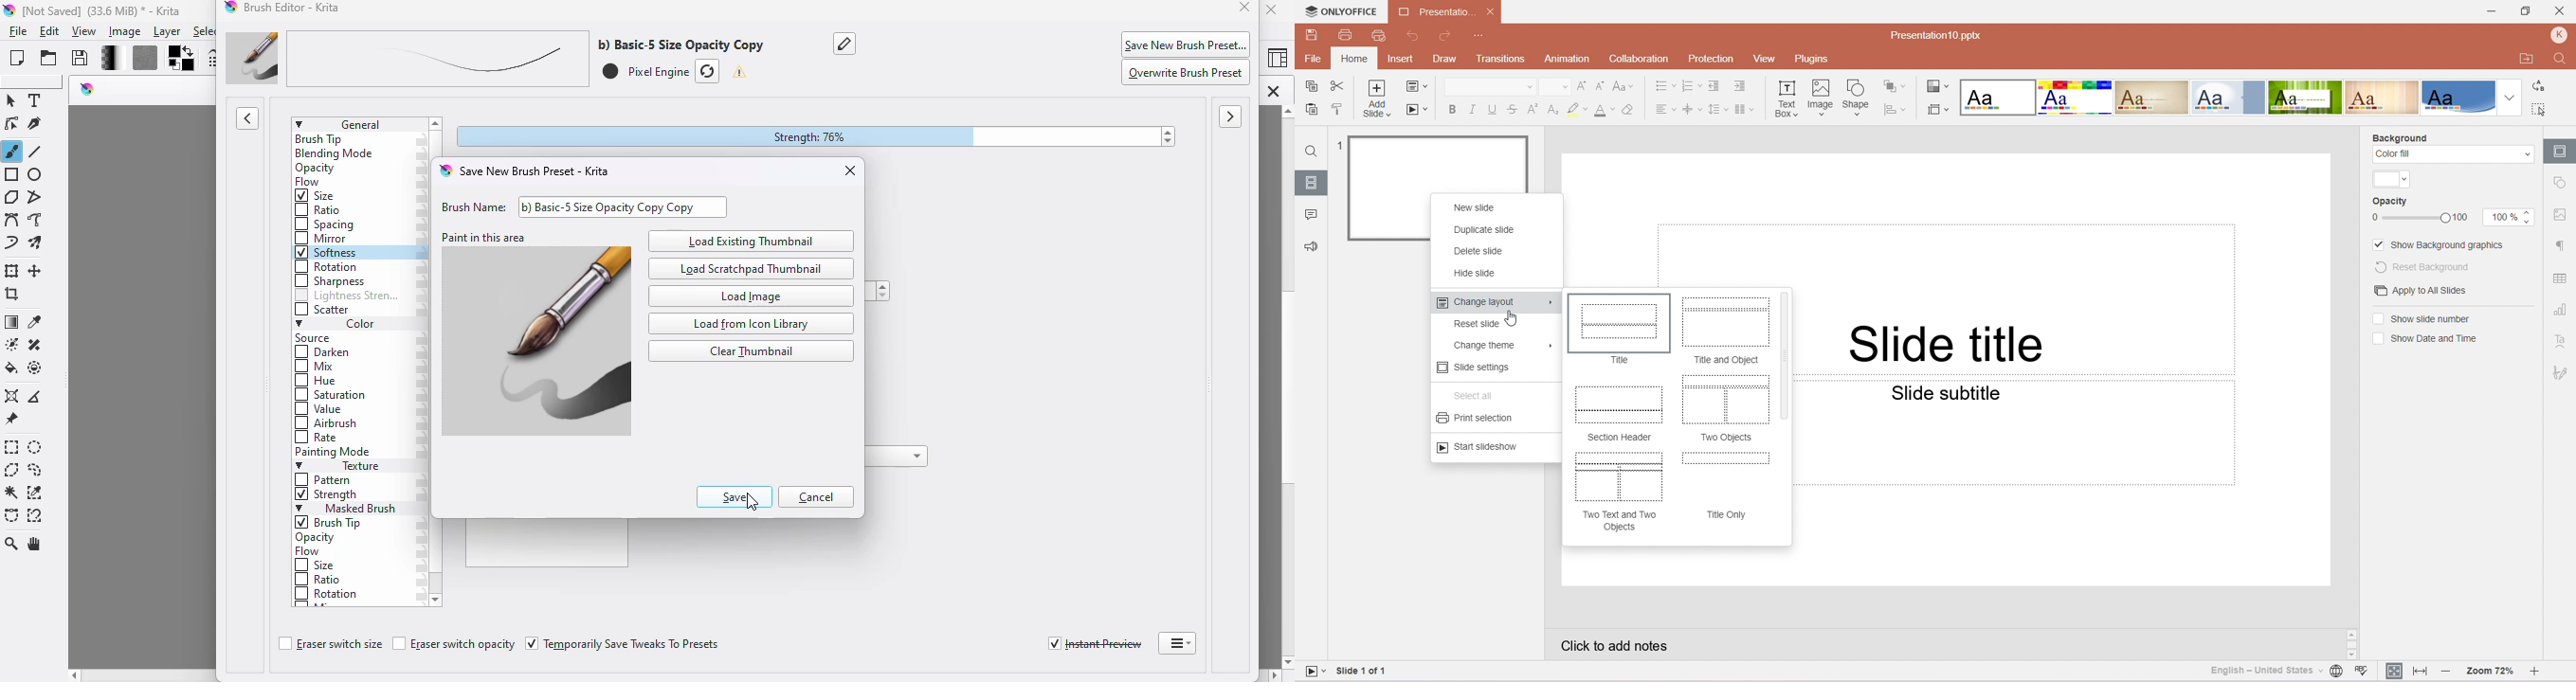 This screenshot has height=700, width=2576. Describe the element at coordinates (1724, 400) in the screenshot. I see `Two objects Preview layout` at that location.